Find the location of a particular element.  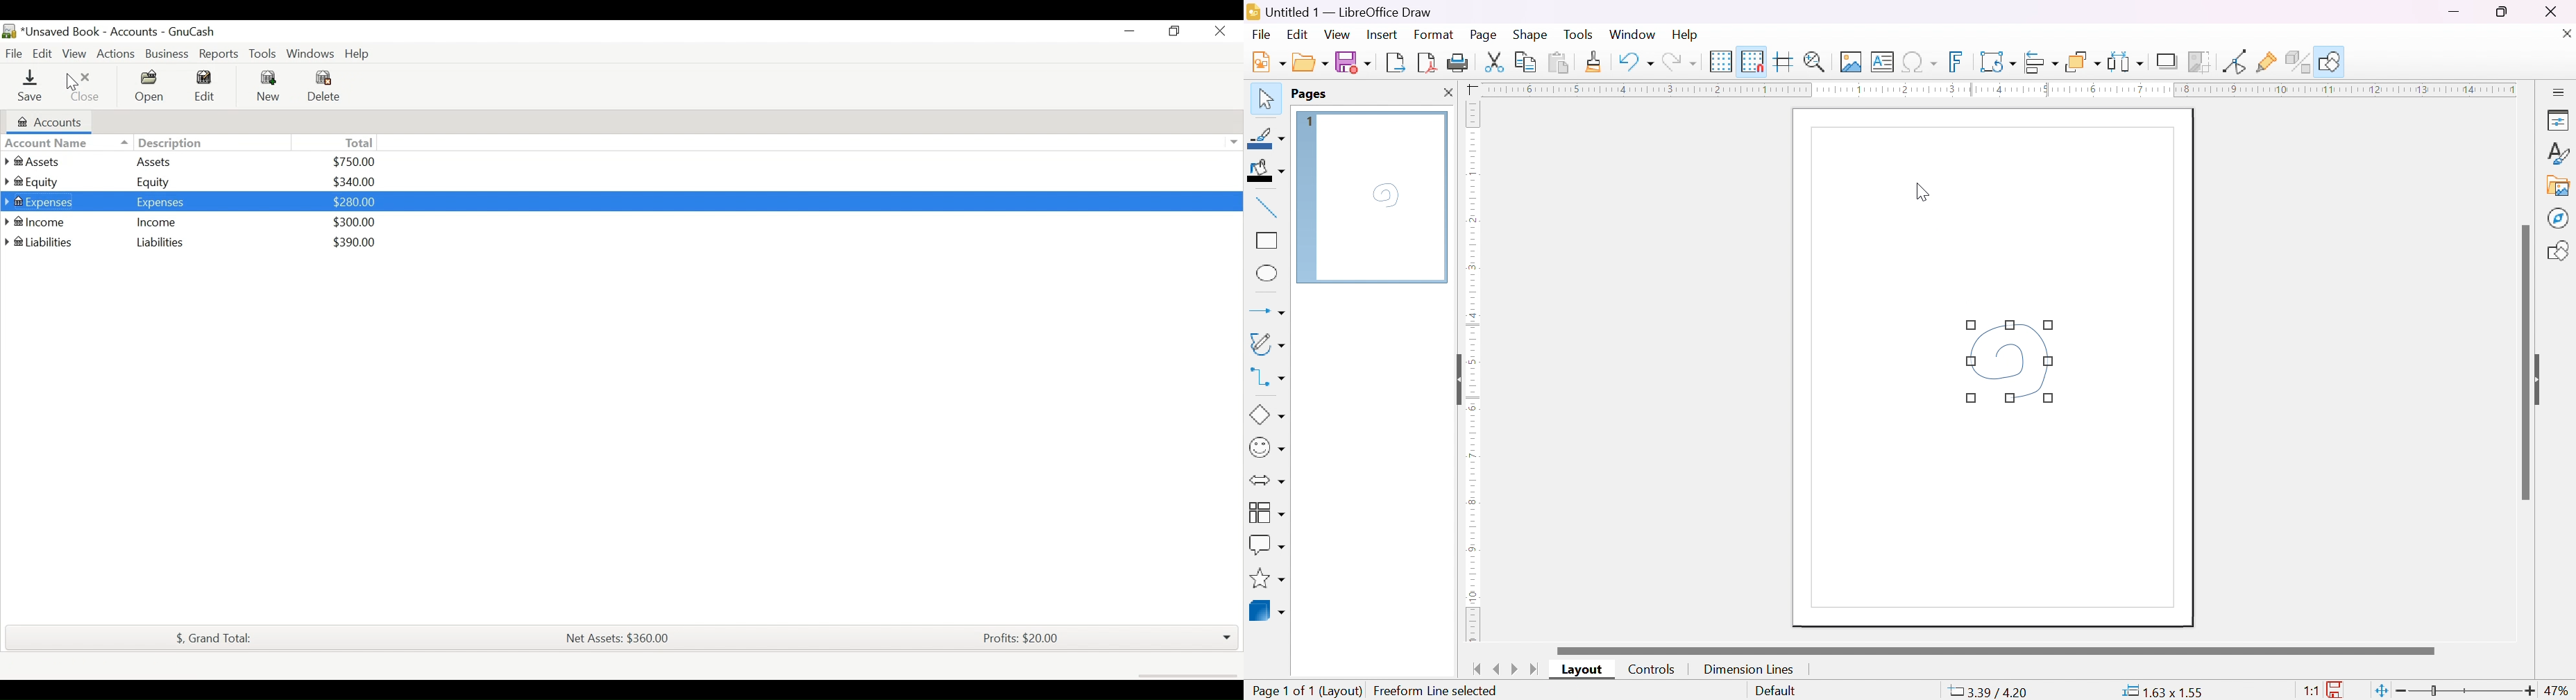

Description  is located at coordinates (161, 144).